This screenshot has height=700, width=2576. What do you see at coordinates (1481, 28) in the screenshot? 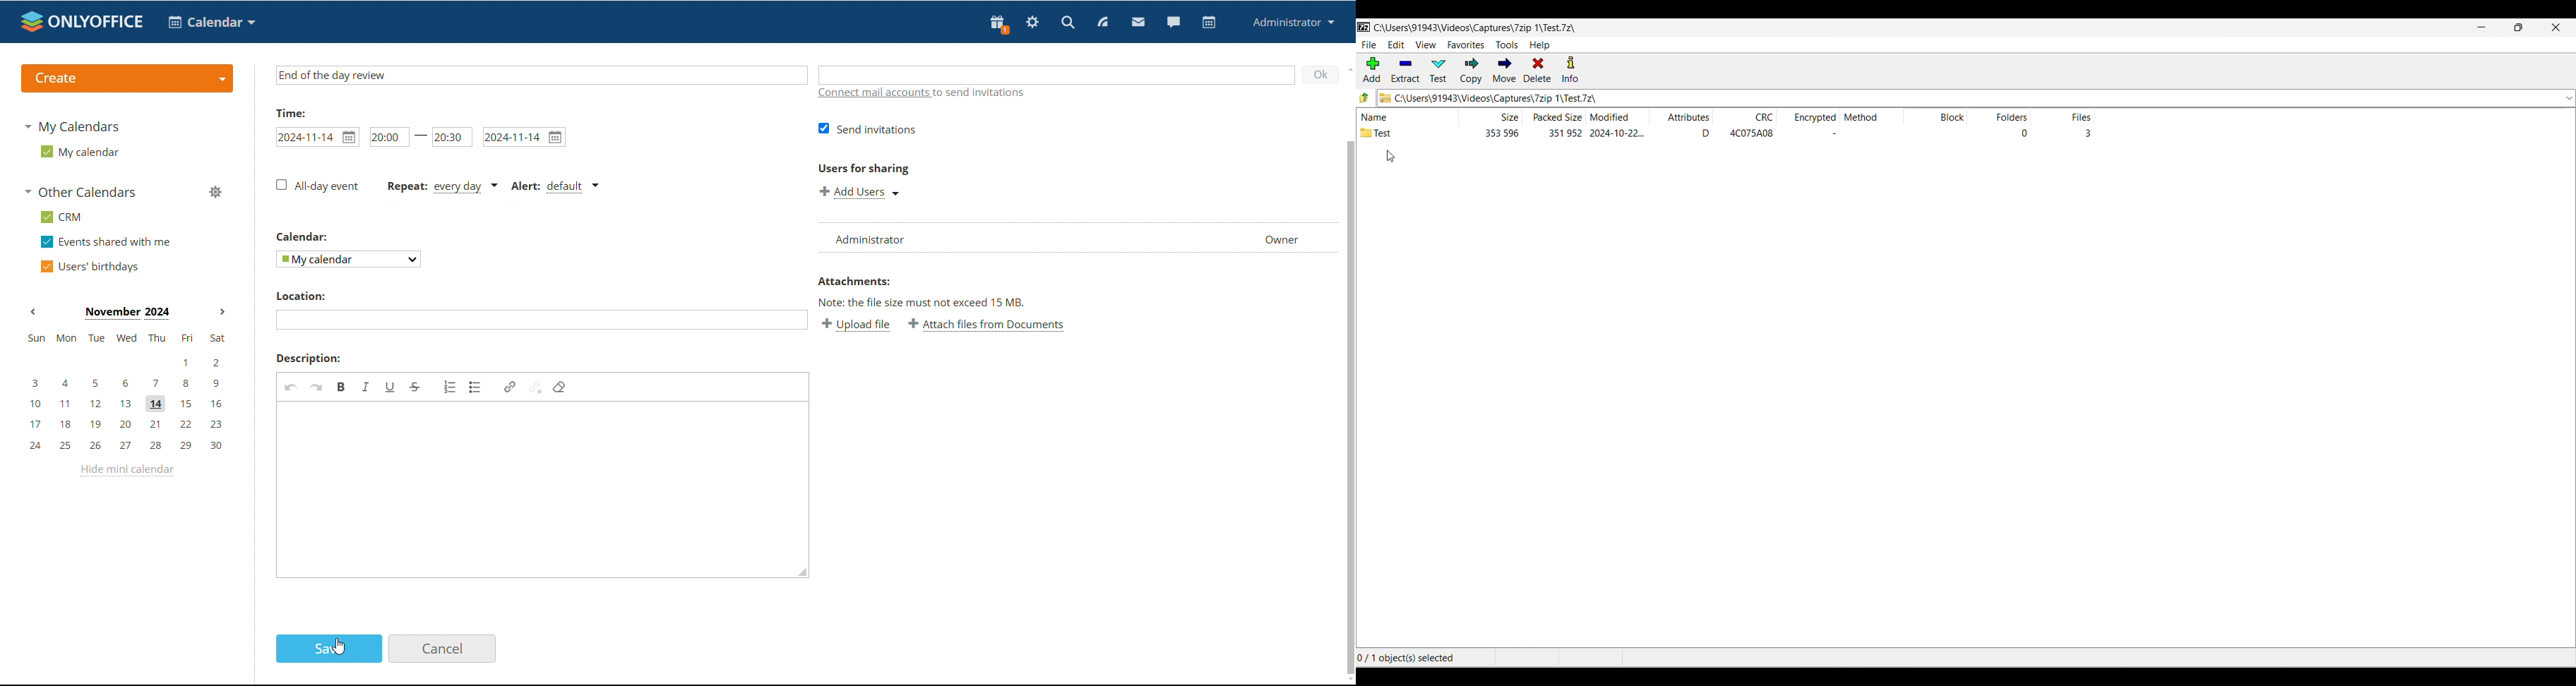
I see `C\:Users\91943\Videos\Captures\7zip\ 1\Test.7z\` at bounding box center [1481, 28].